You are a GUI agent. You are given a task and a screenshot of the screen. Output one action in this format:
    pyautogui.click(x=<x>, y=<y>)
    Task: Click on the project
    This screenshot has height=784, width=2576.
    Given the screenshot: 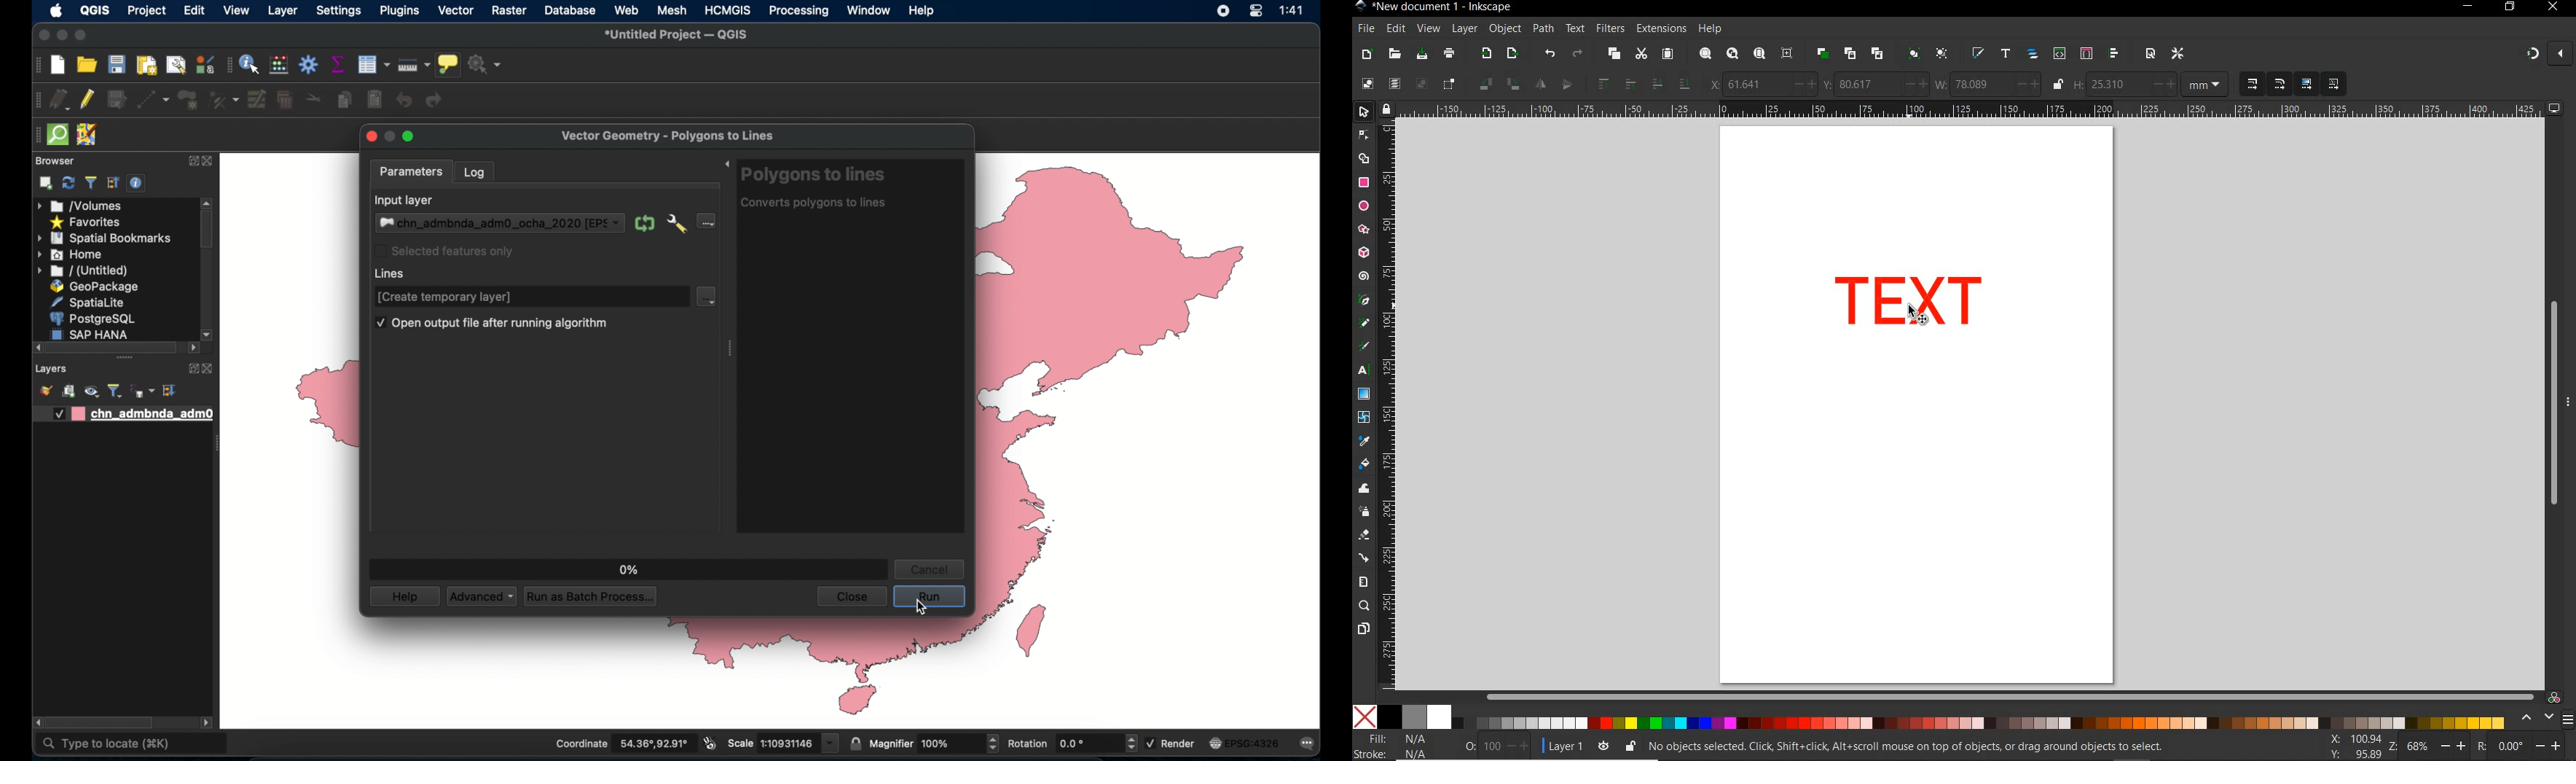 What is the action you would take?
    pyautogui.click(x=147, y=12)
    